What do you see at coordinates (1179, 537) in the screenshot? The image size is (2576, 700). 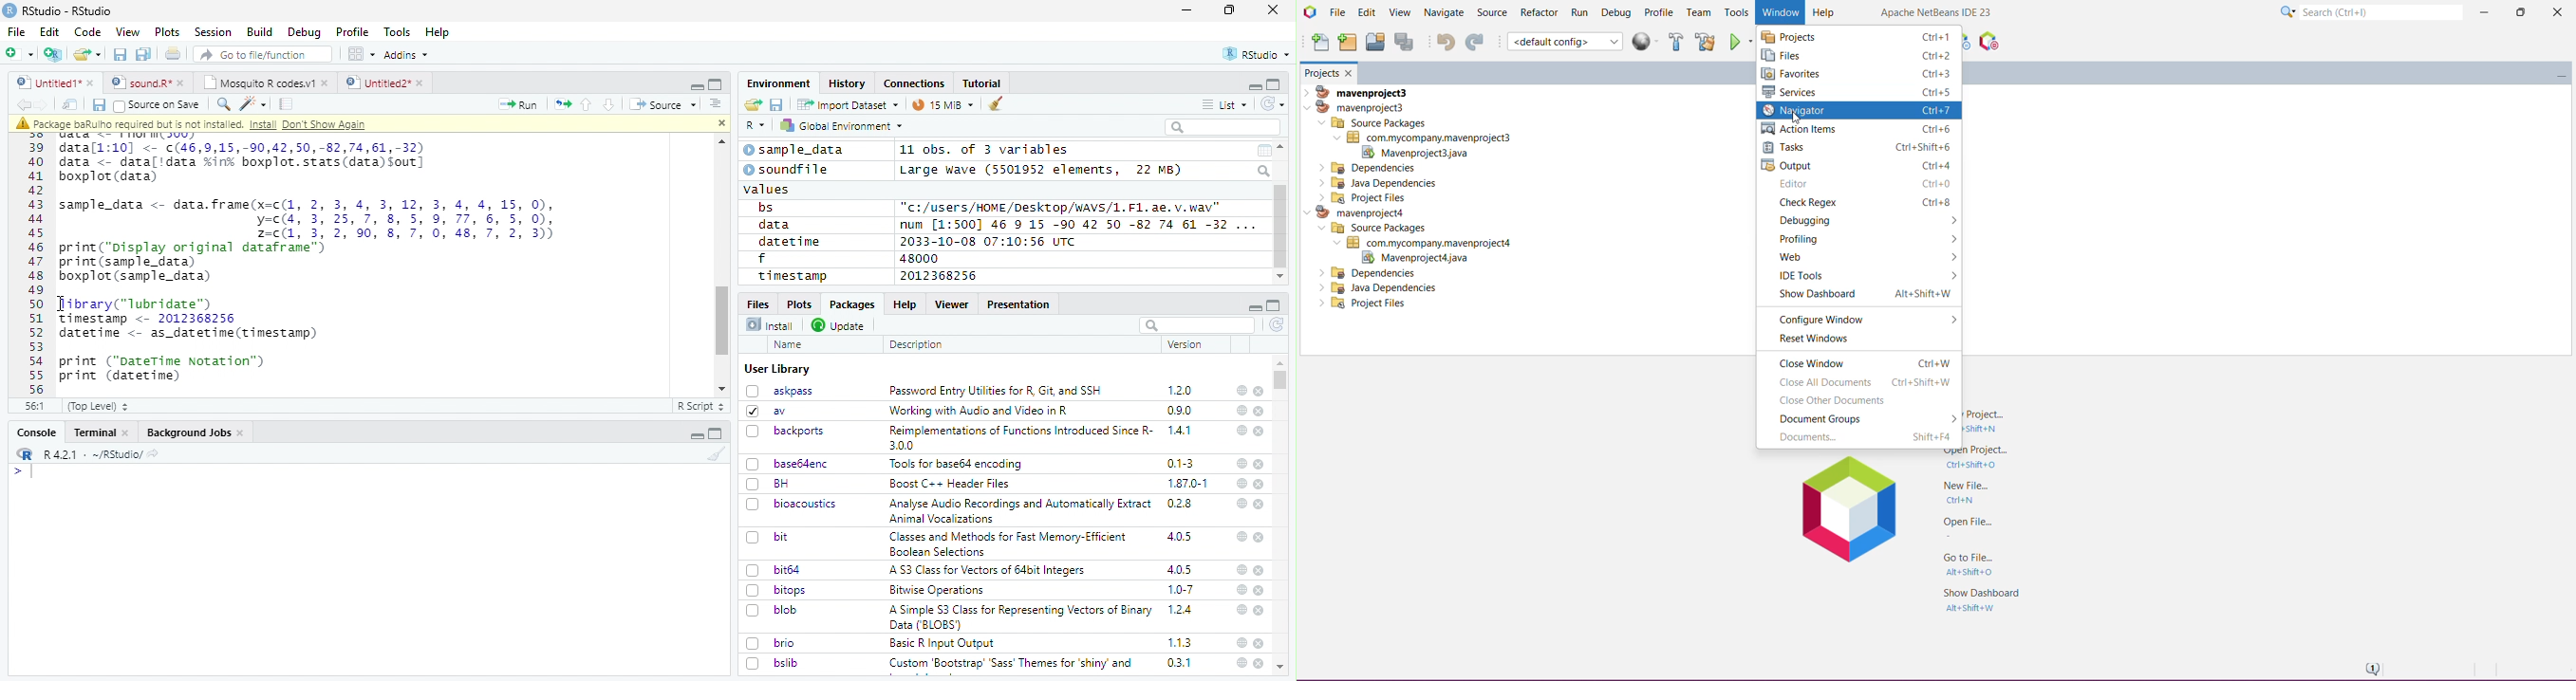 I see `4.0.5` at bounding box center [1179, 537].